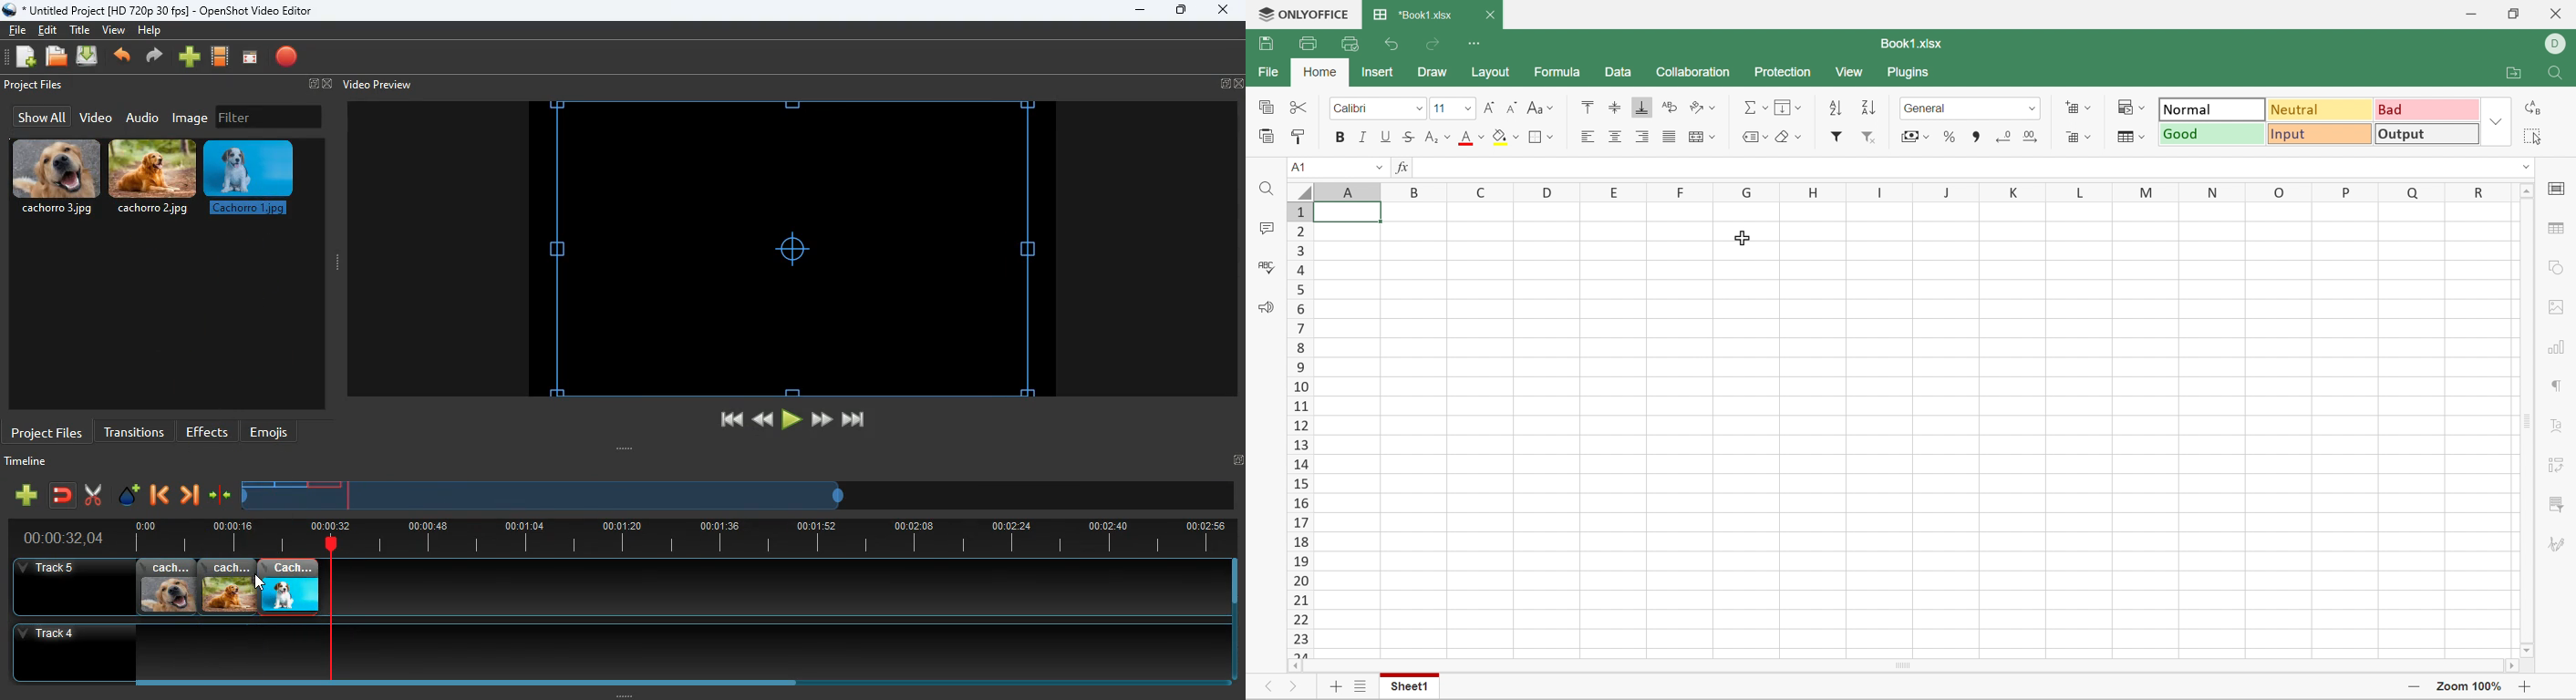 The image size is (2576, 700). Describe the element at coordinates (26, 495) in the screenshot. I see `add` at that location.